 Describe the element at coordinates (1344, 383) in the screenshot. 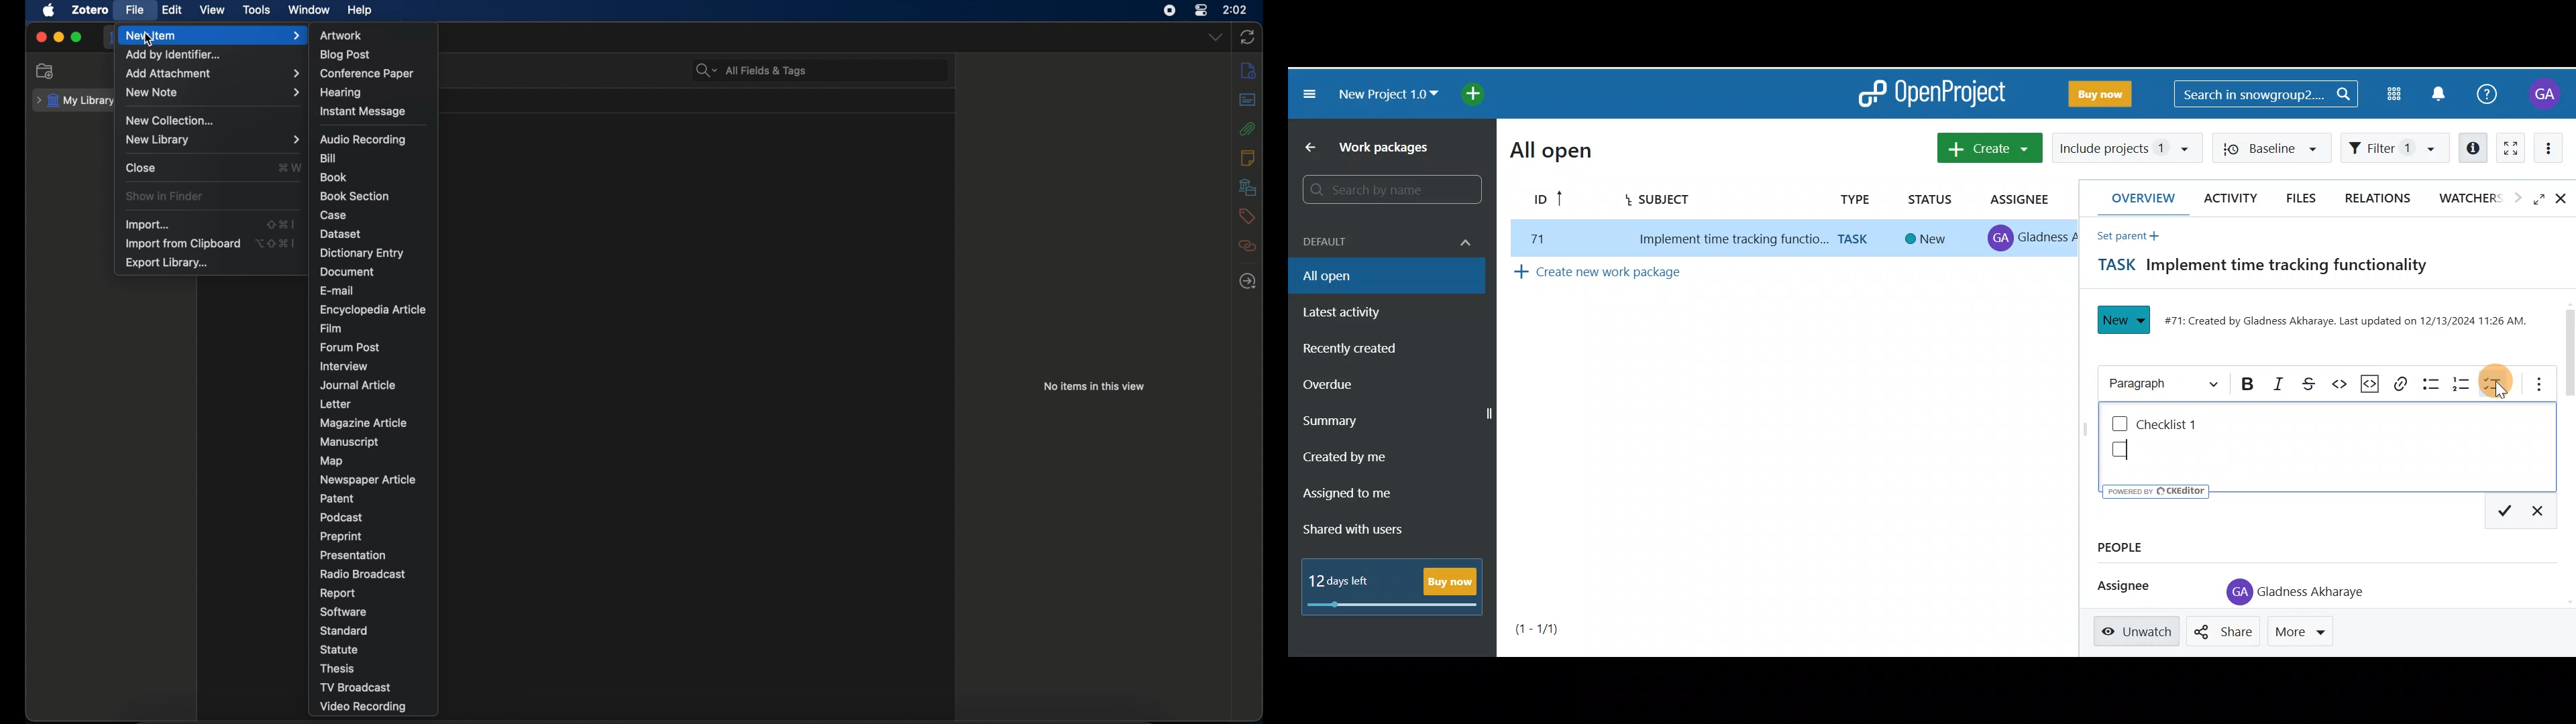

I see `Overdue` at that location.